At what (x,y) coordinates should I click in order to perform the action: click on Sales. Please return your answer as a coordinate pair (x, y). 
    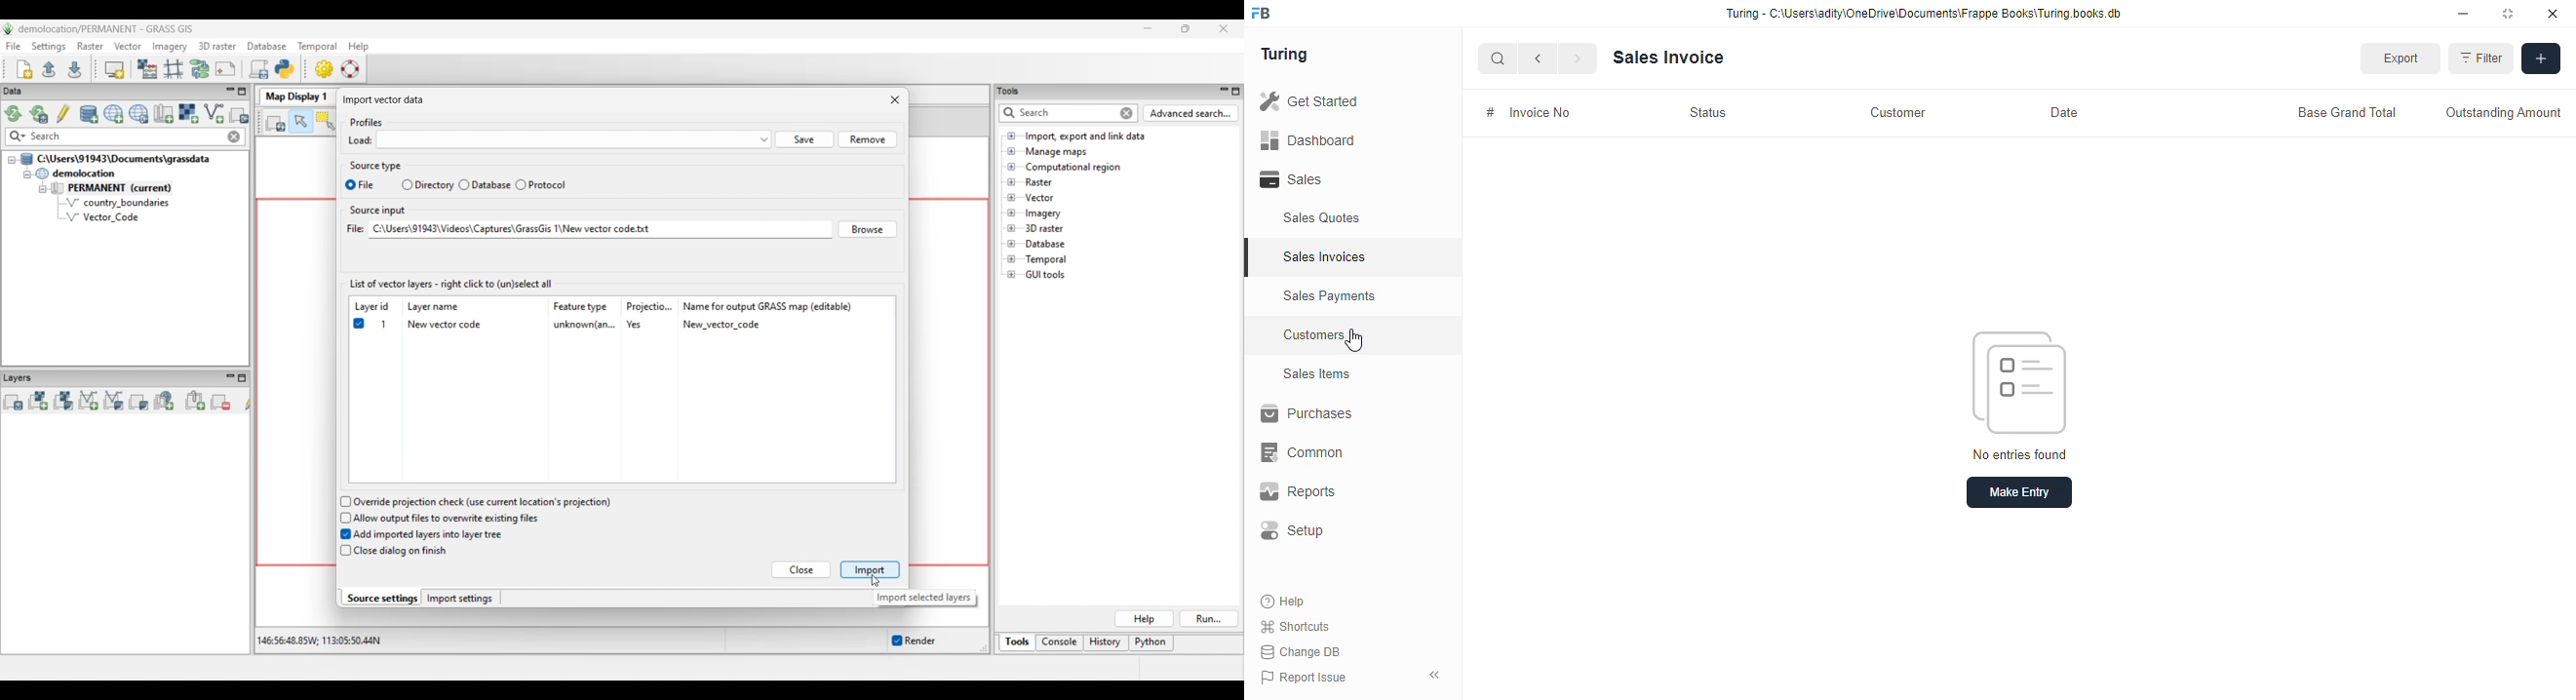
    Looking at the image, I should click on (1340, 179).